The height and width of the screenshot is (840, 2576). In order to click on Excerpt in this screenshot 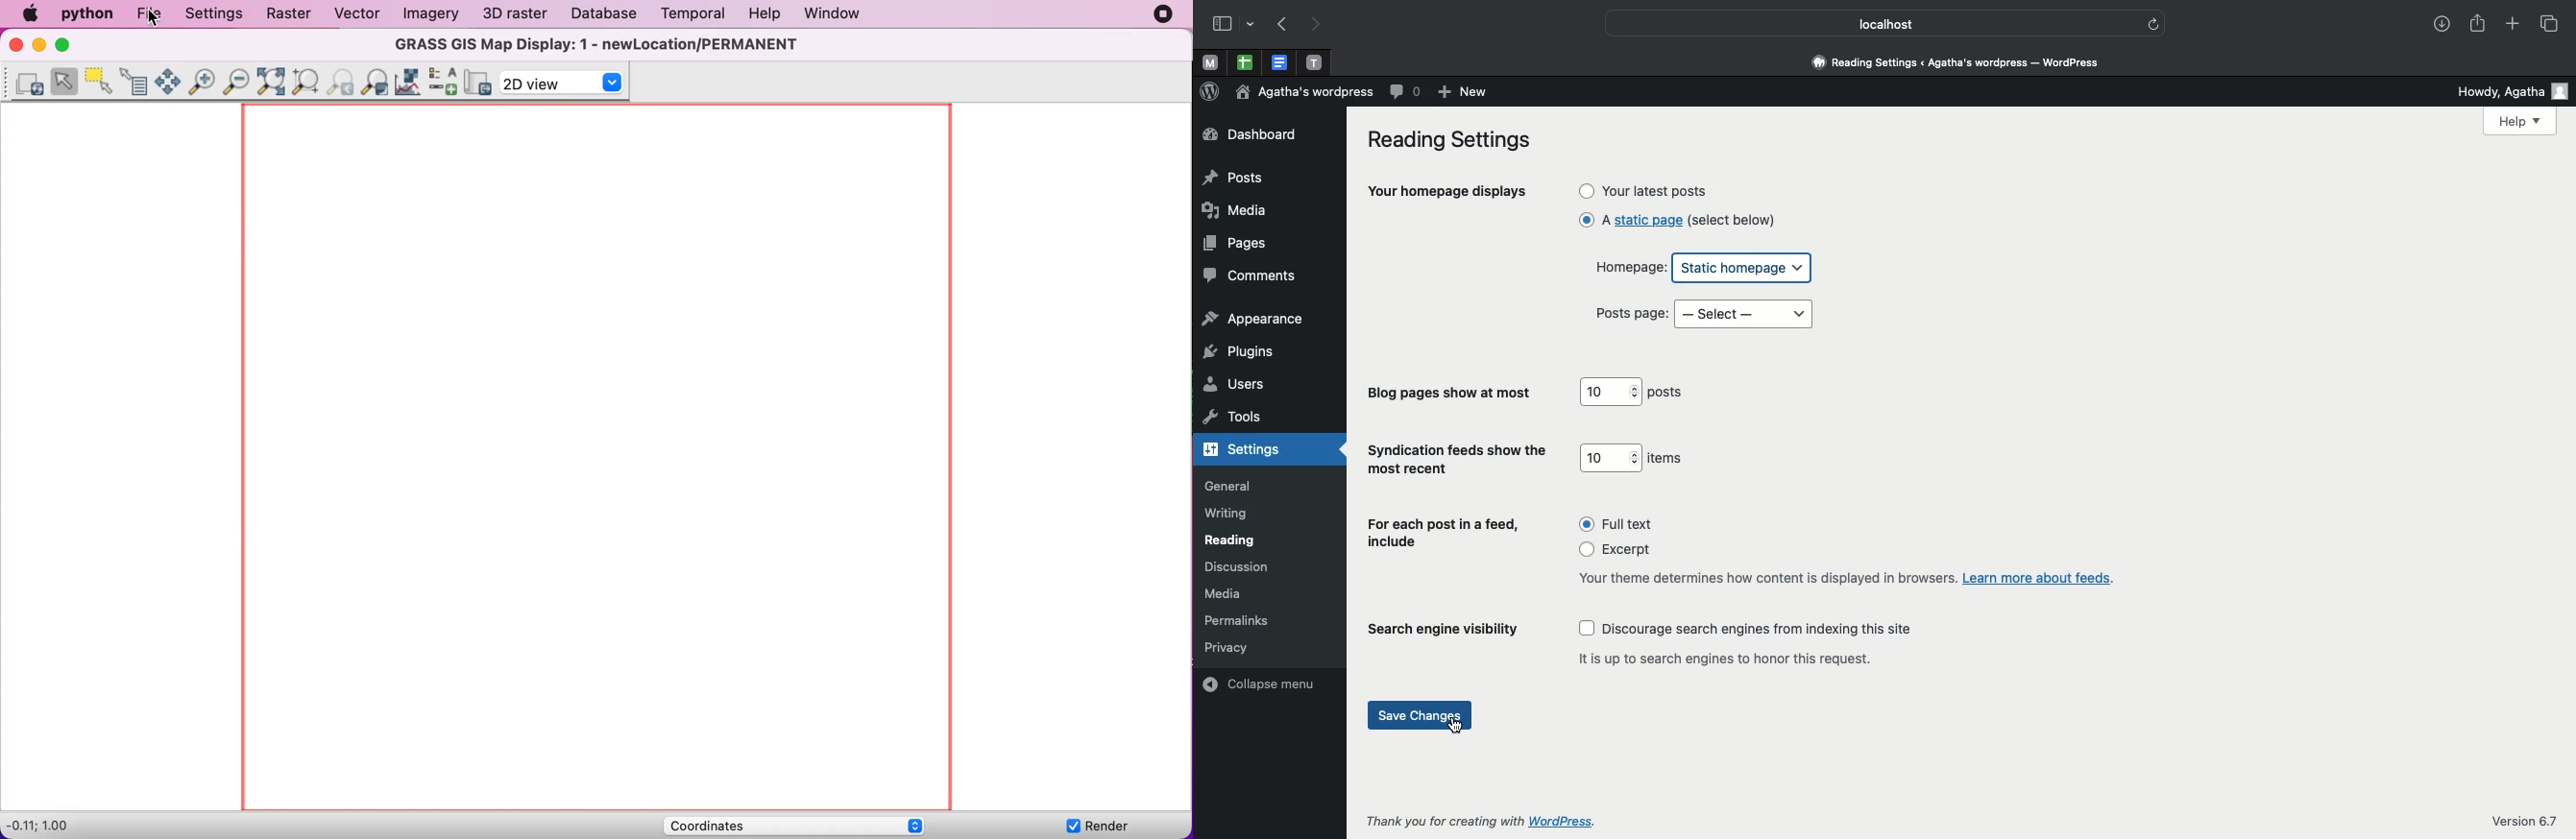, I will do `click(1622, 551)`.